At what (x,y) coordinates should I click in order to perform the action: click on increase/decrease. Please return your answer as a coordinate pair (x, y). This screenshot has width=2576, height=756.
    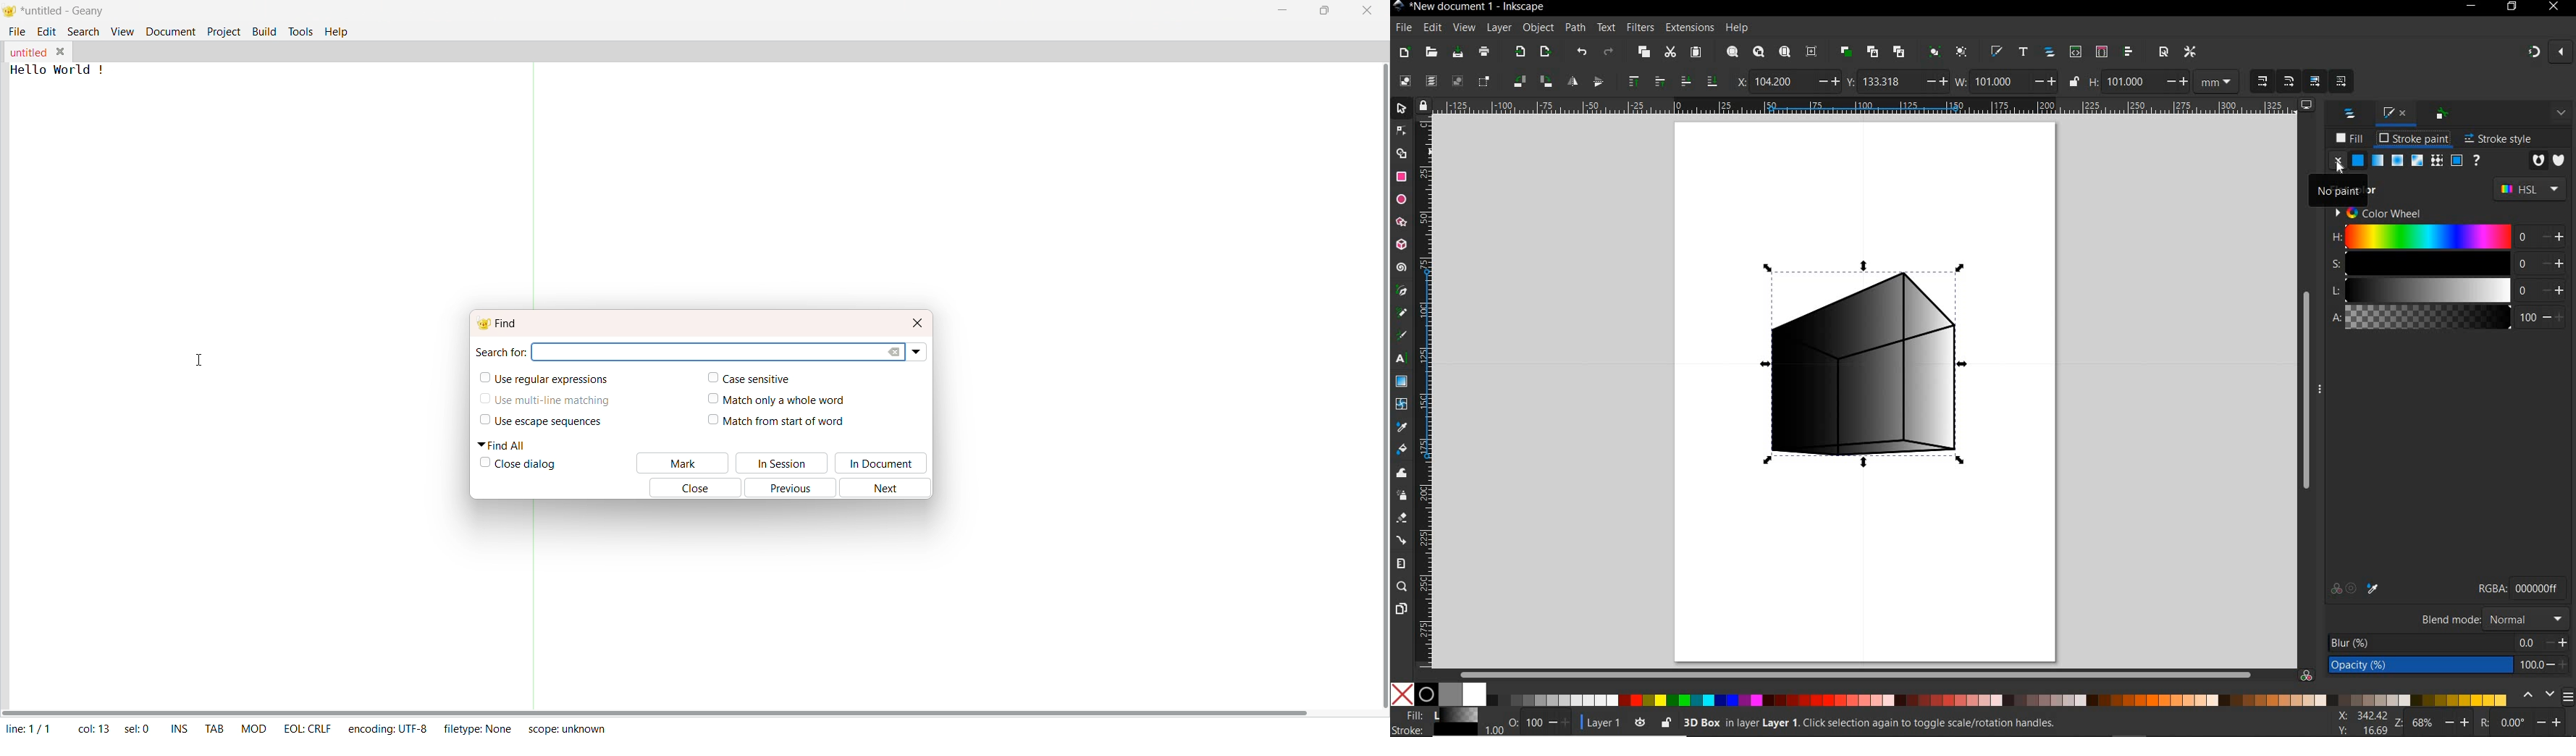
    Looking at the image, I should click on (2458, 721).